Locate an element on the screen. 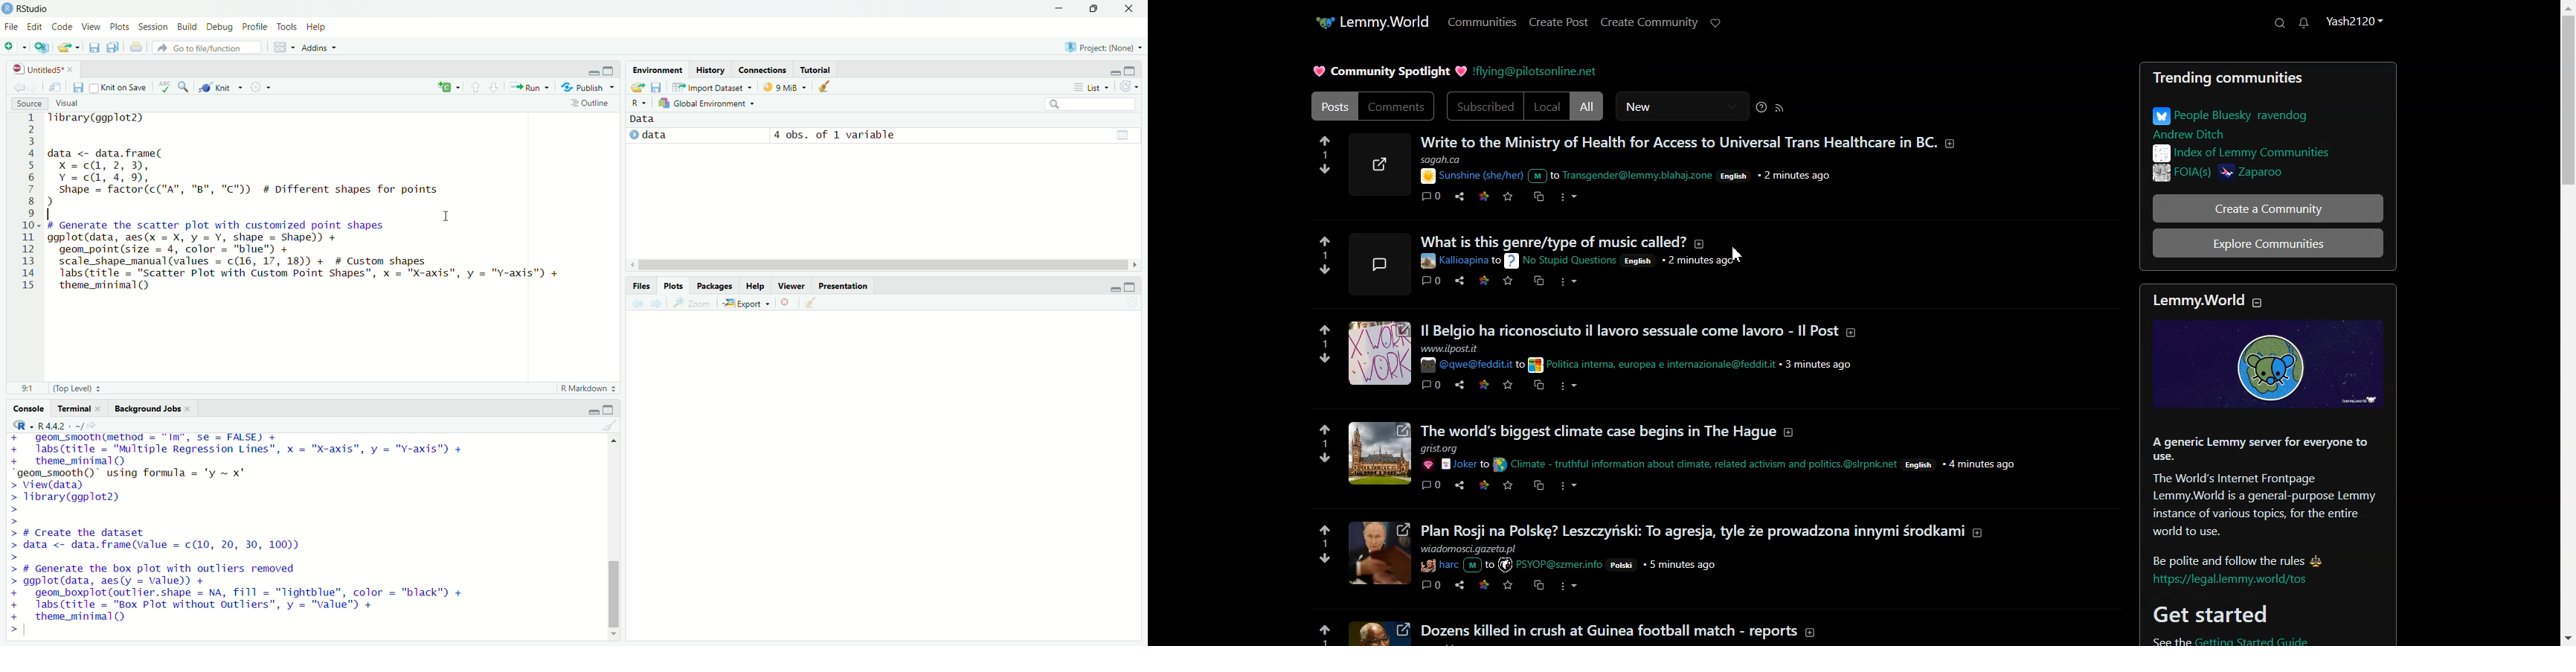  Console is located at coordinates (29, 409).